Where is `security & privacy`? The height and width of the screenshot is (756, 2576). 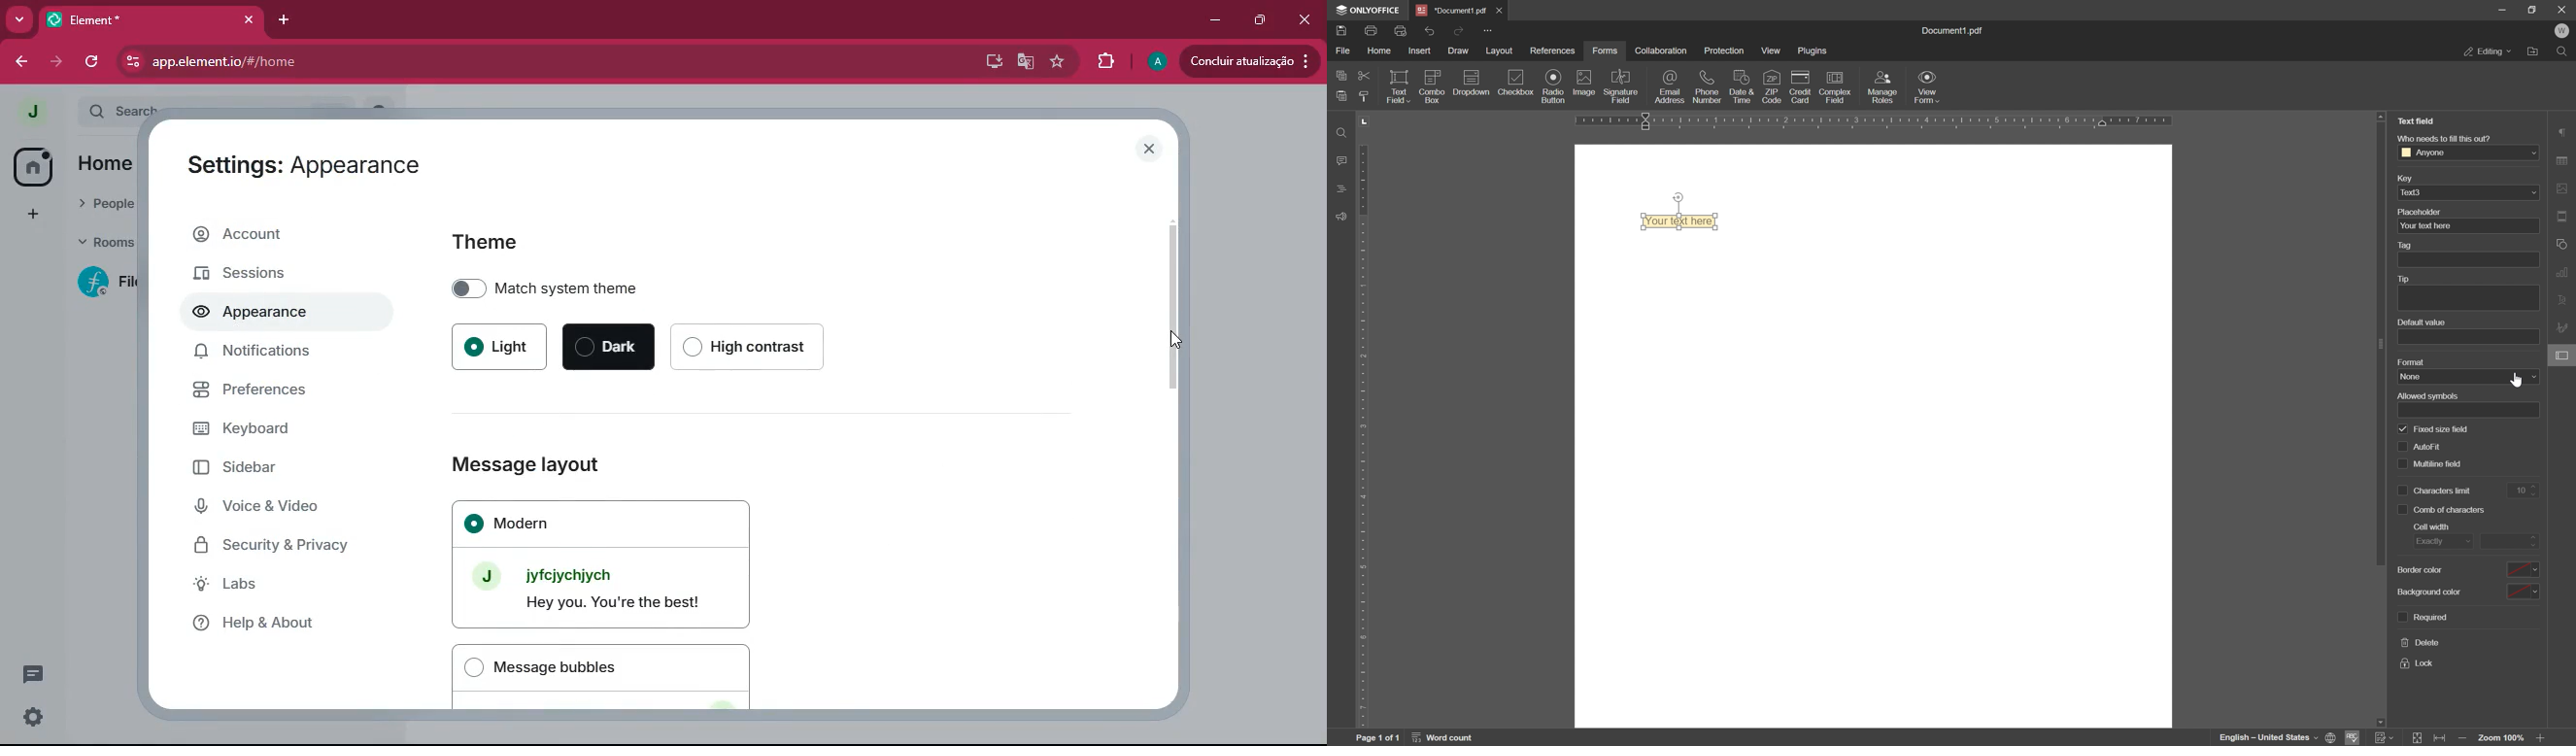
security & privacy is located at coordinates (277, 544).